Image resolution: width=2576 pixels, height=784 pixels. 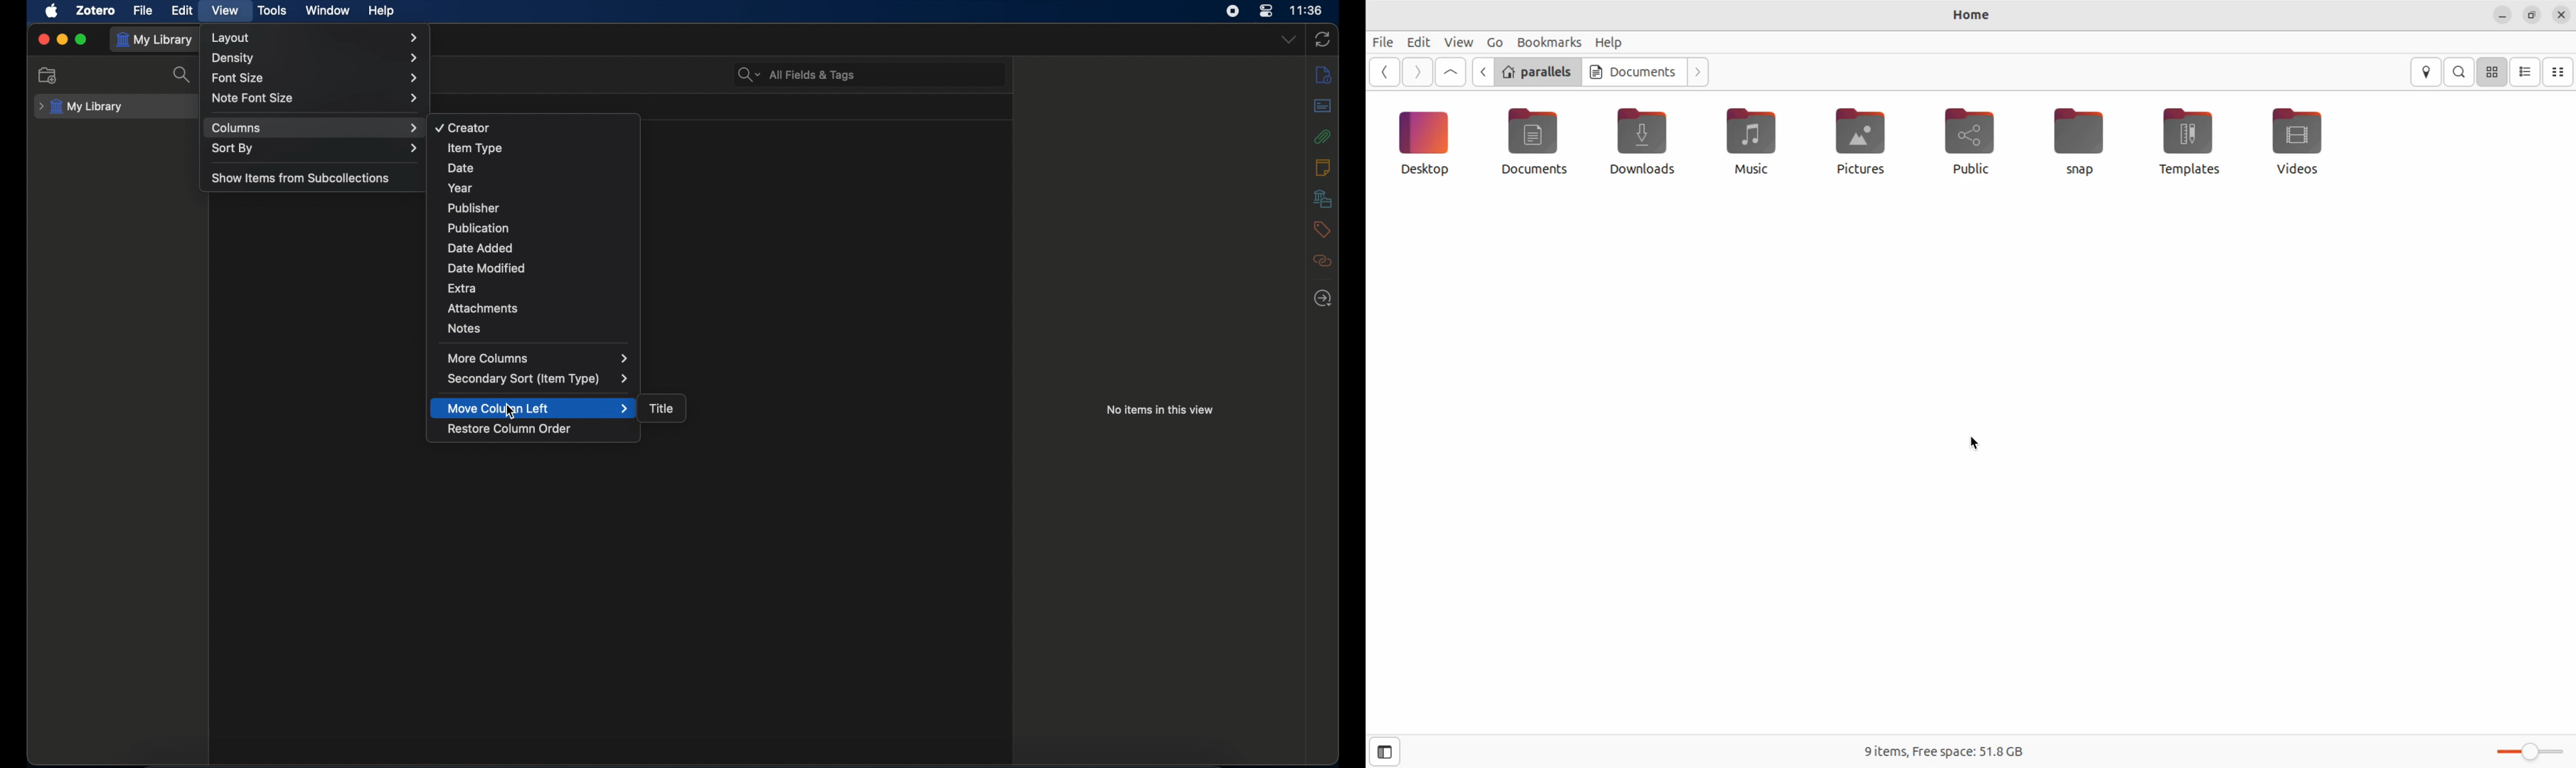 What do you see at coordinates (1322, 261) in the screenshot?
I see `related` at bounding box center [1322, 261].